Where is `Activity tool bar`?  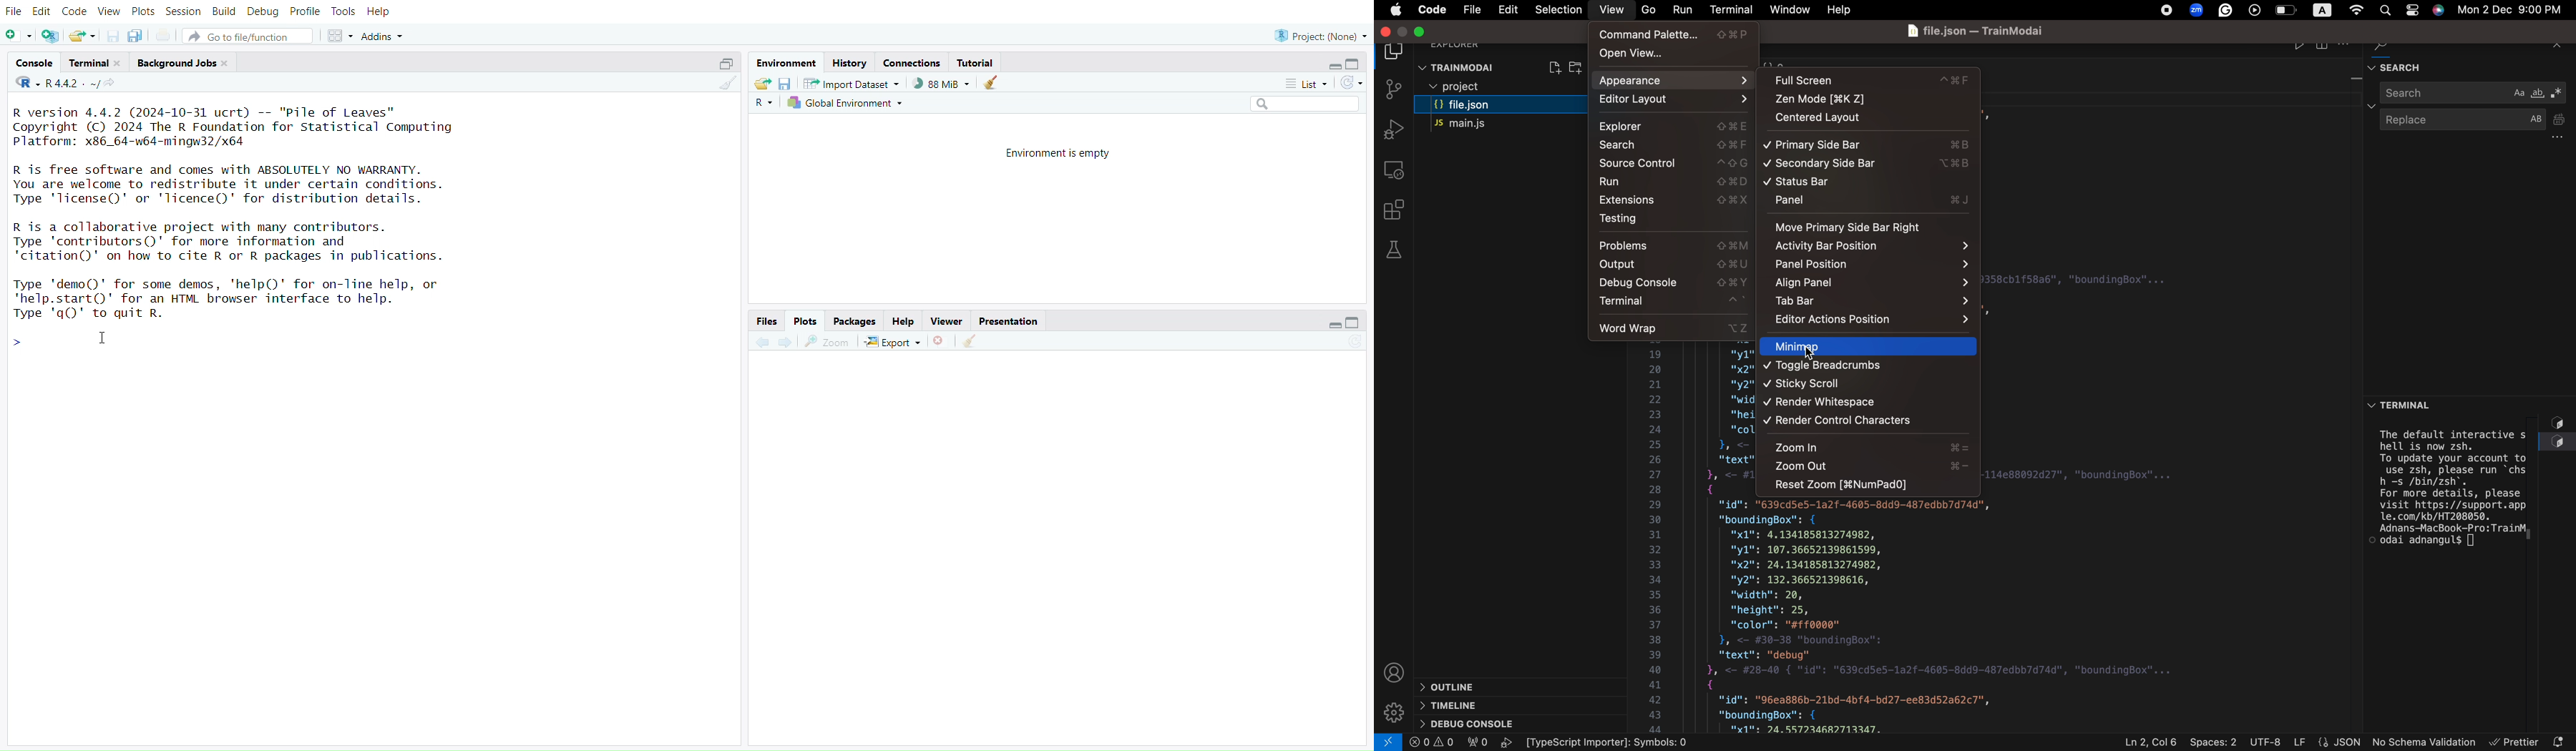
Activity tool bar is located at coordinates (1868, 246).